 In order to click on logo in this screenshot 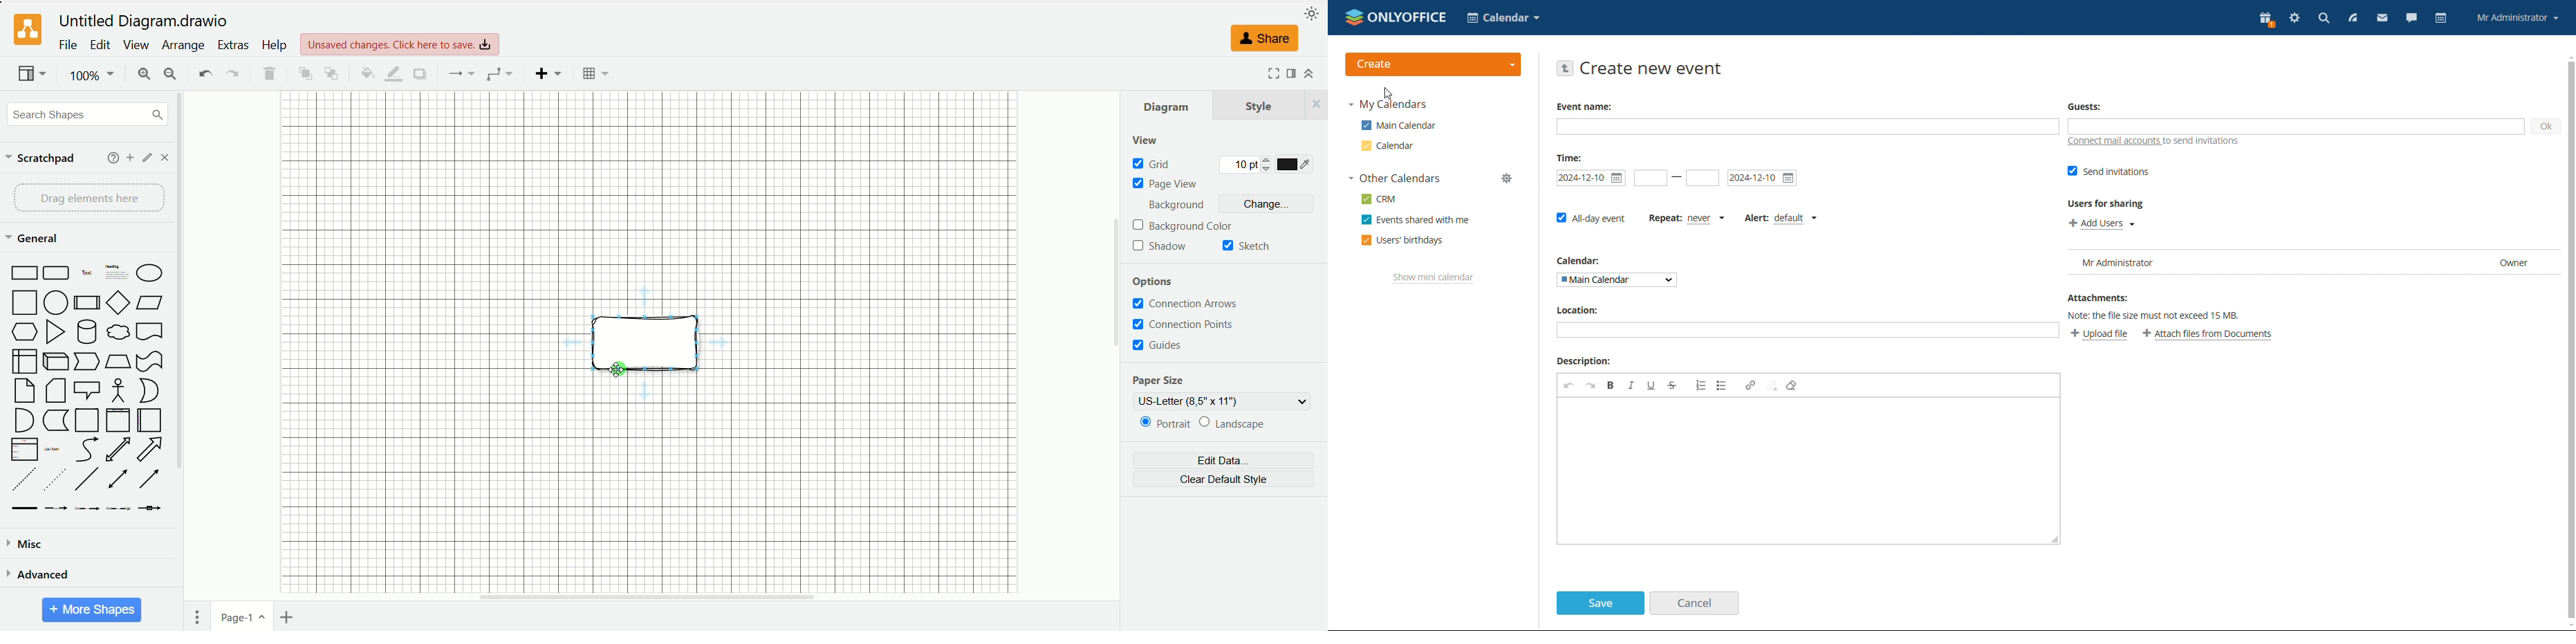, I will do `click(26, 30)`.